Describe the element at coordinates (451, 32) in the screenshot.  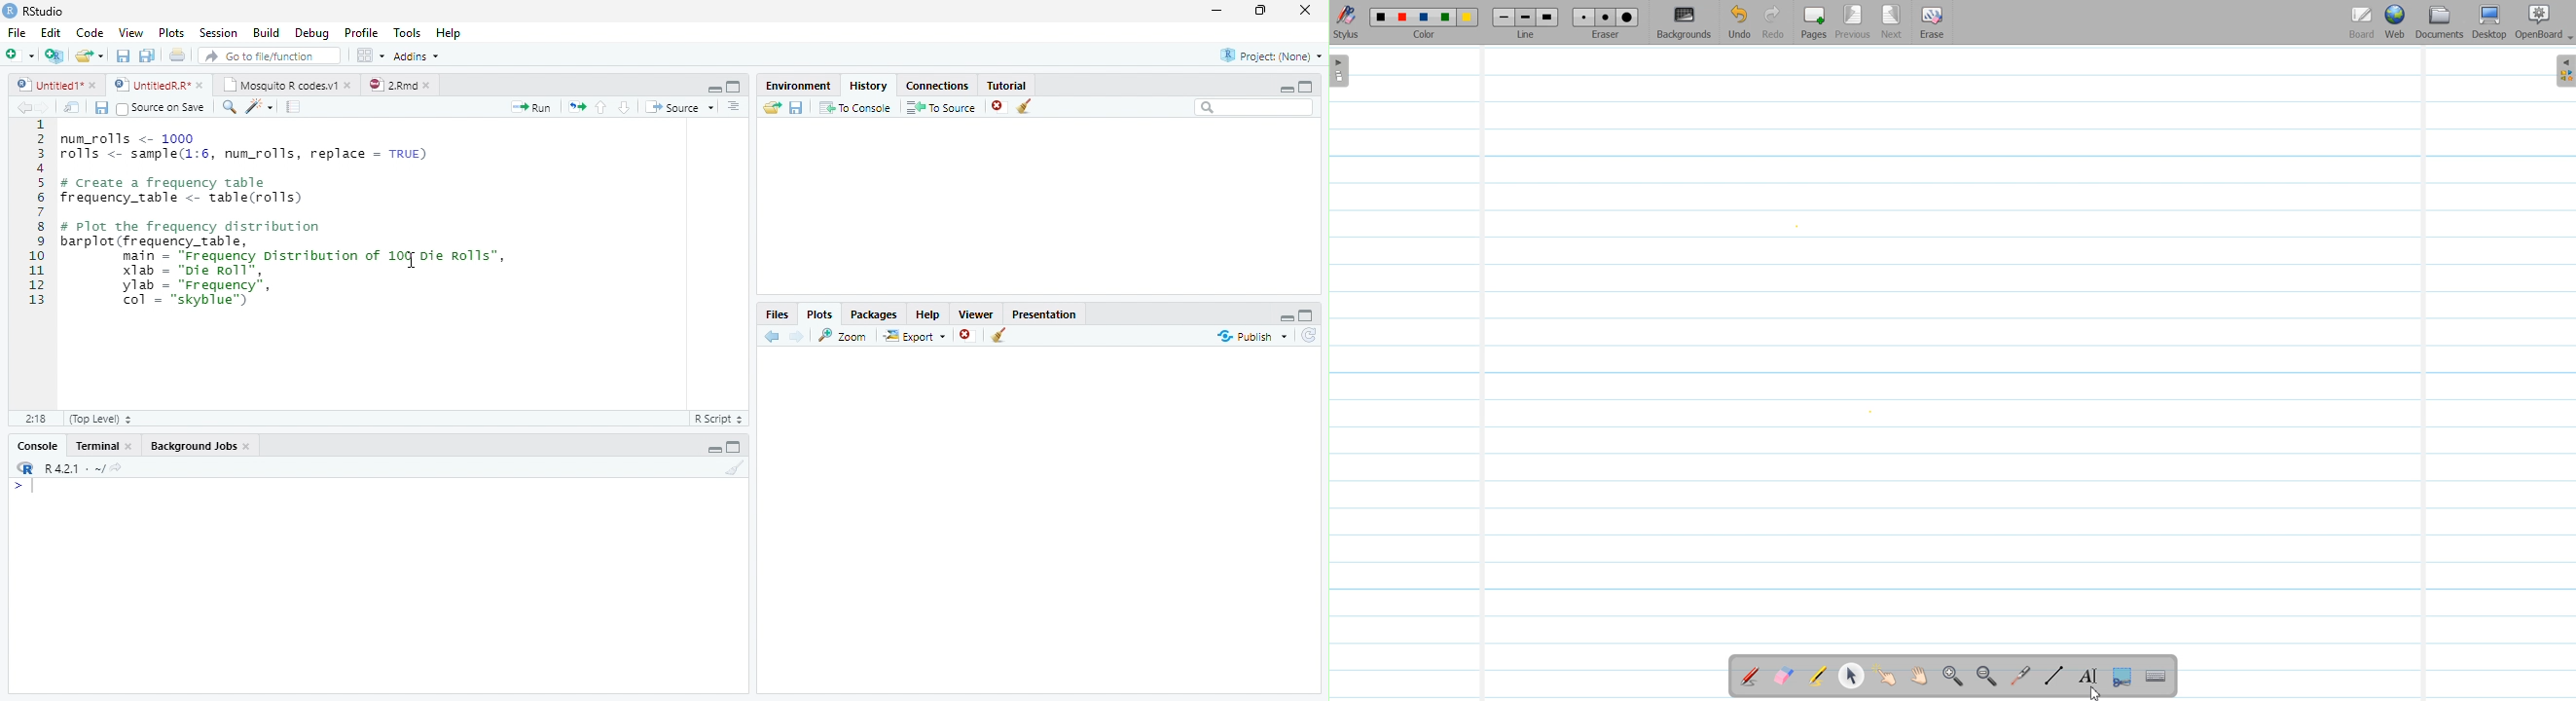
I see `Help` at that location.